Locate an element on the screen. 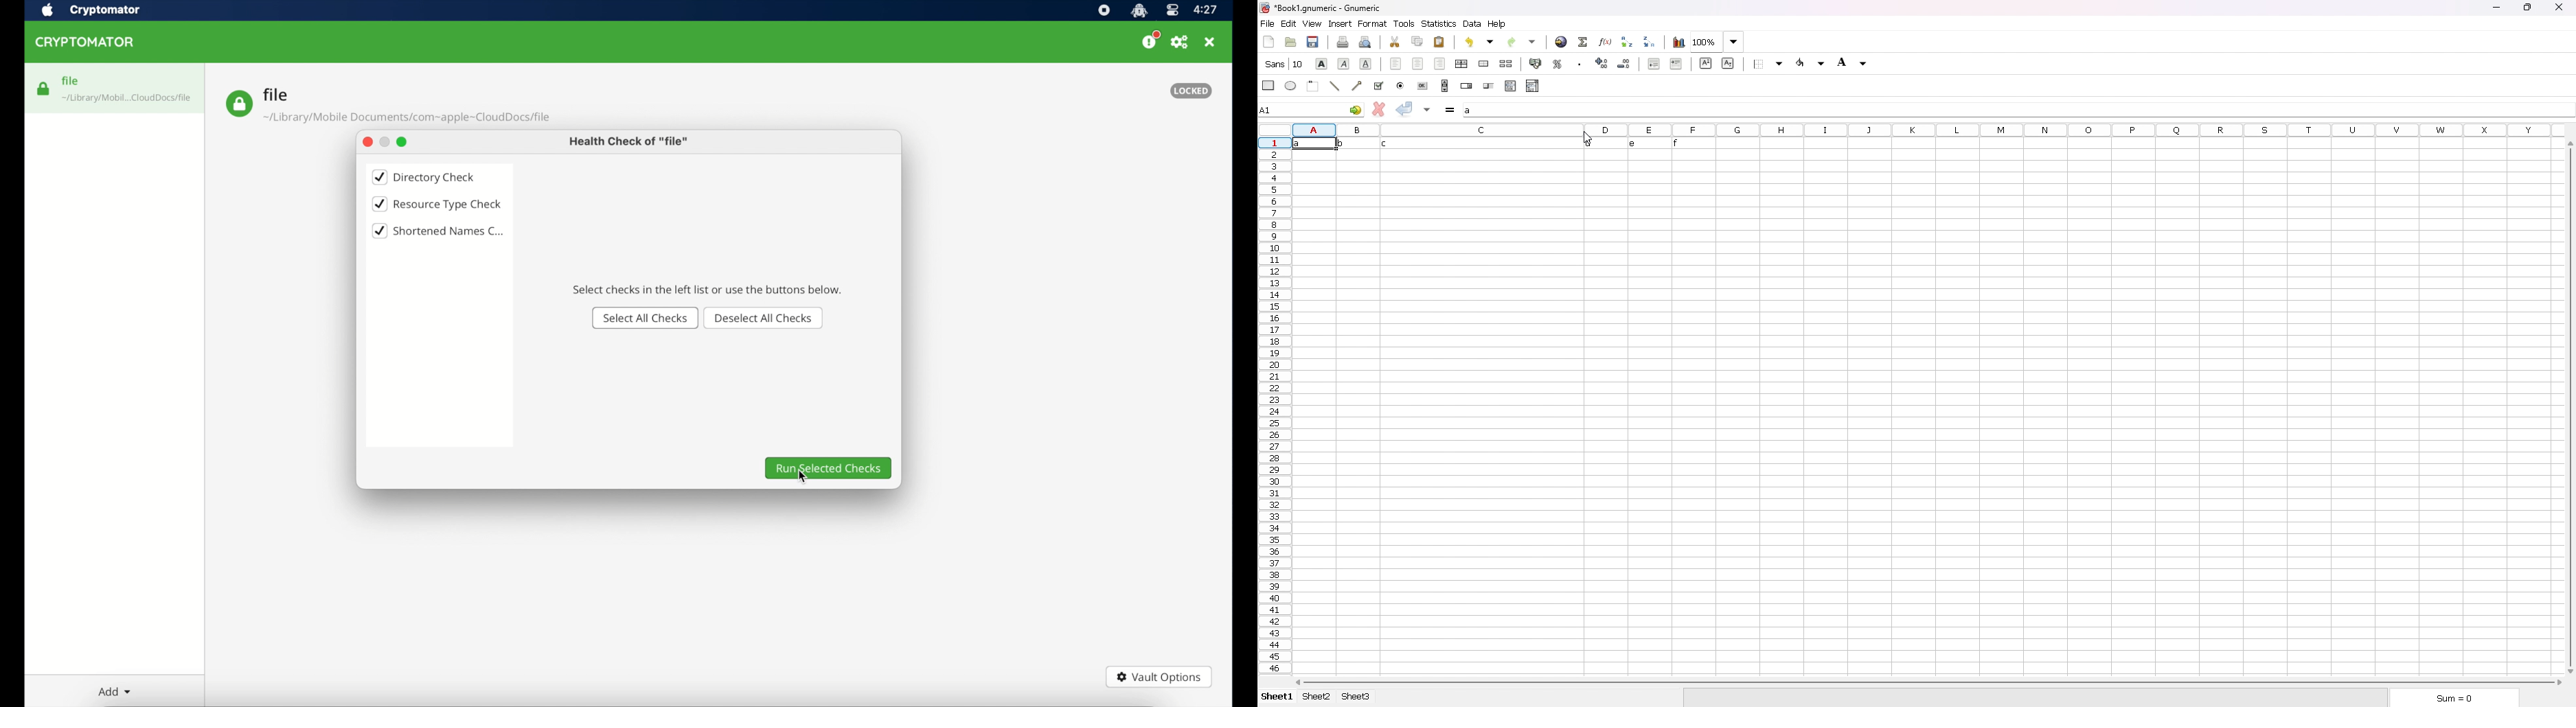 This screenshot has width=2576, height=728. sum is located at coordinates (2450, 697).